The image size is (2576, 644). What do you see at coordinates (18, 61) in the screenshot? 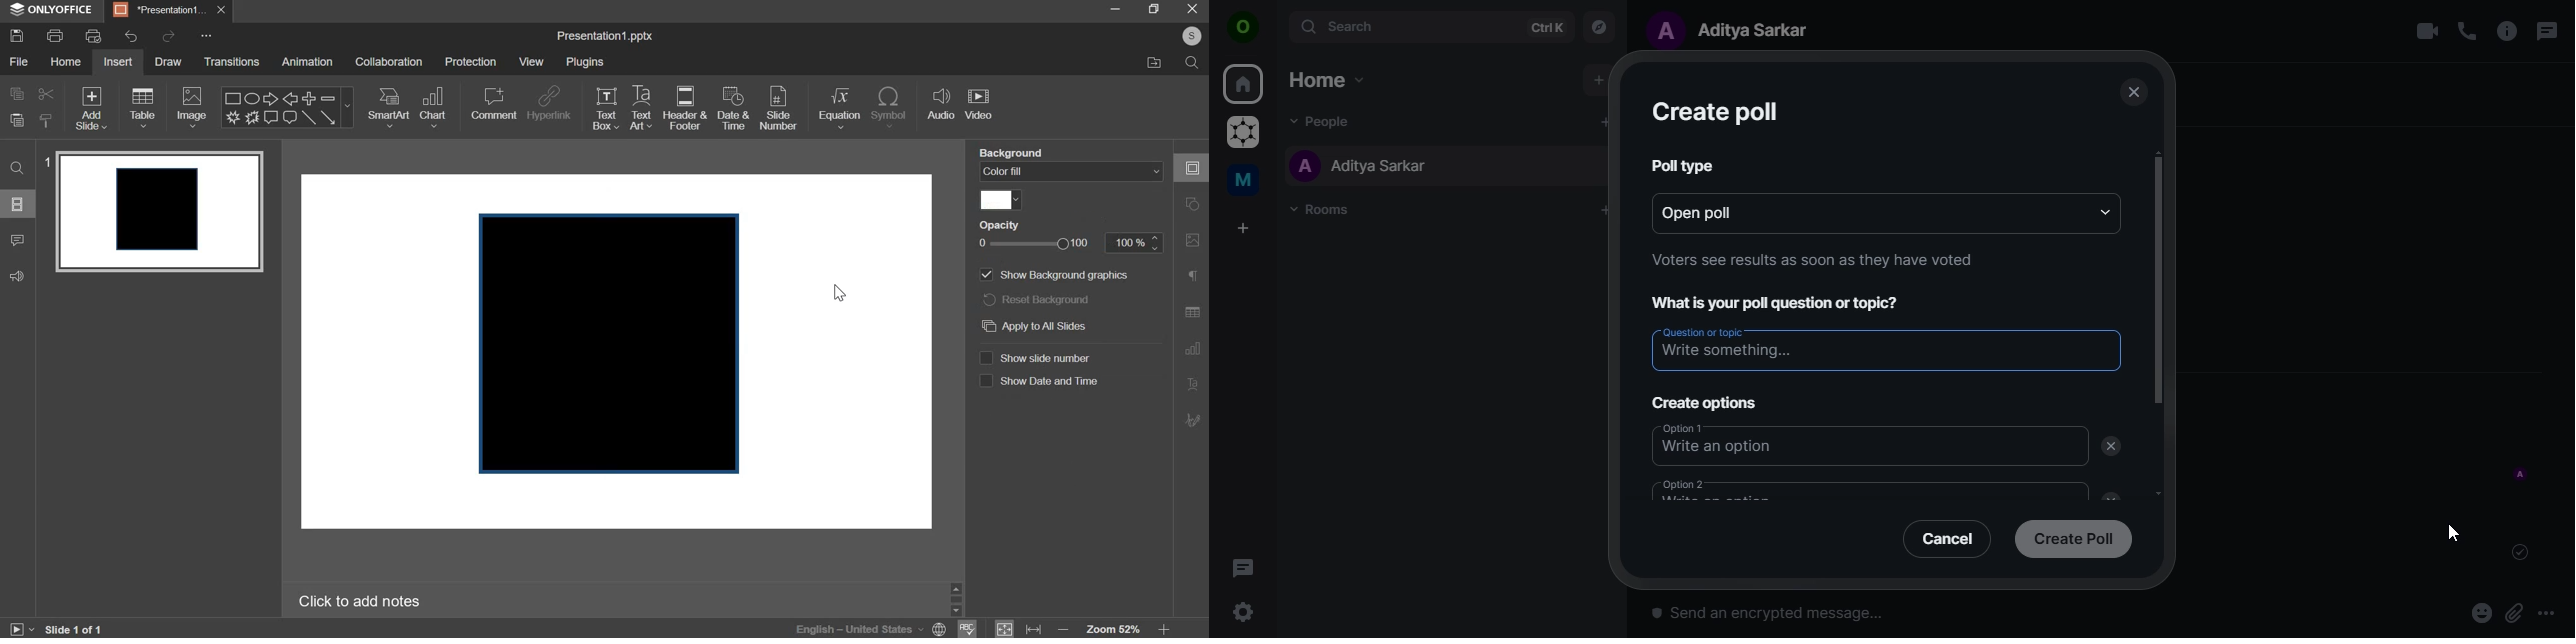
I see `file` at bounding box center [18, 61].